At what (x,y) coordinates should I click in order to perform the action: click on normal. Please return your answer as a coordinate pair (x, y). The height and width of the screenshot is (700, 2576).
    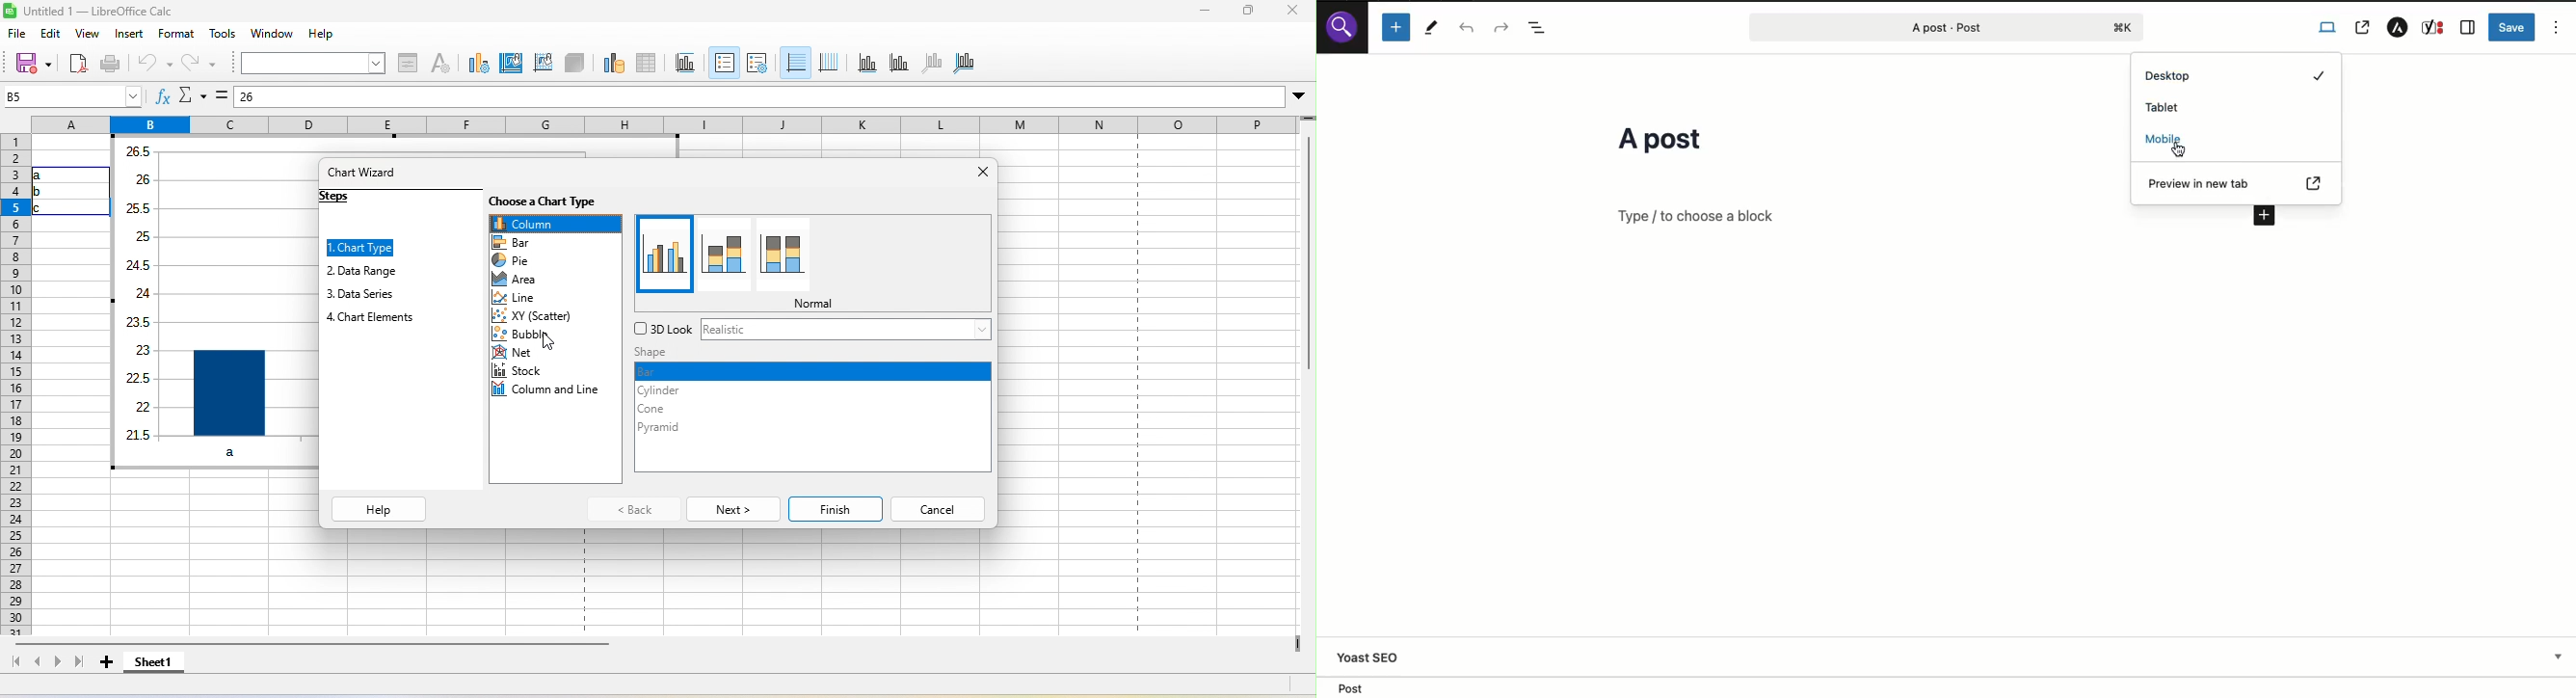
    Looking at the image, I should click on (662, 255).